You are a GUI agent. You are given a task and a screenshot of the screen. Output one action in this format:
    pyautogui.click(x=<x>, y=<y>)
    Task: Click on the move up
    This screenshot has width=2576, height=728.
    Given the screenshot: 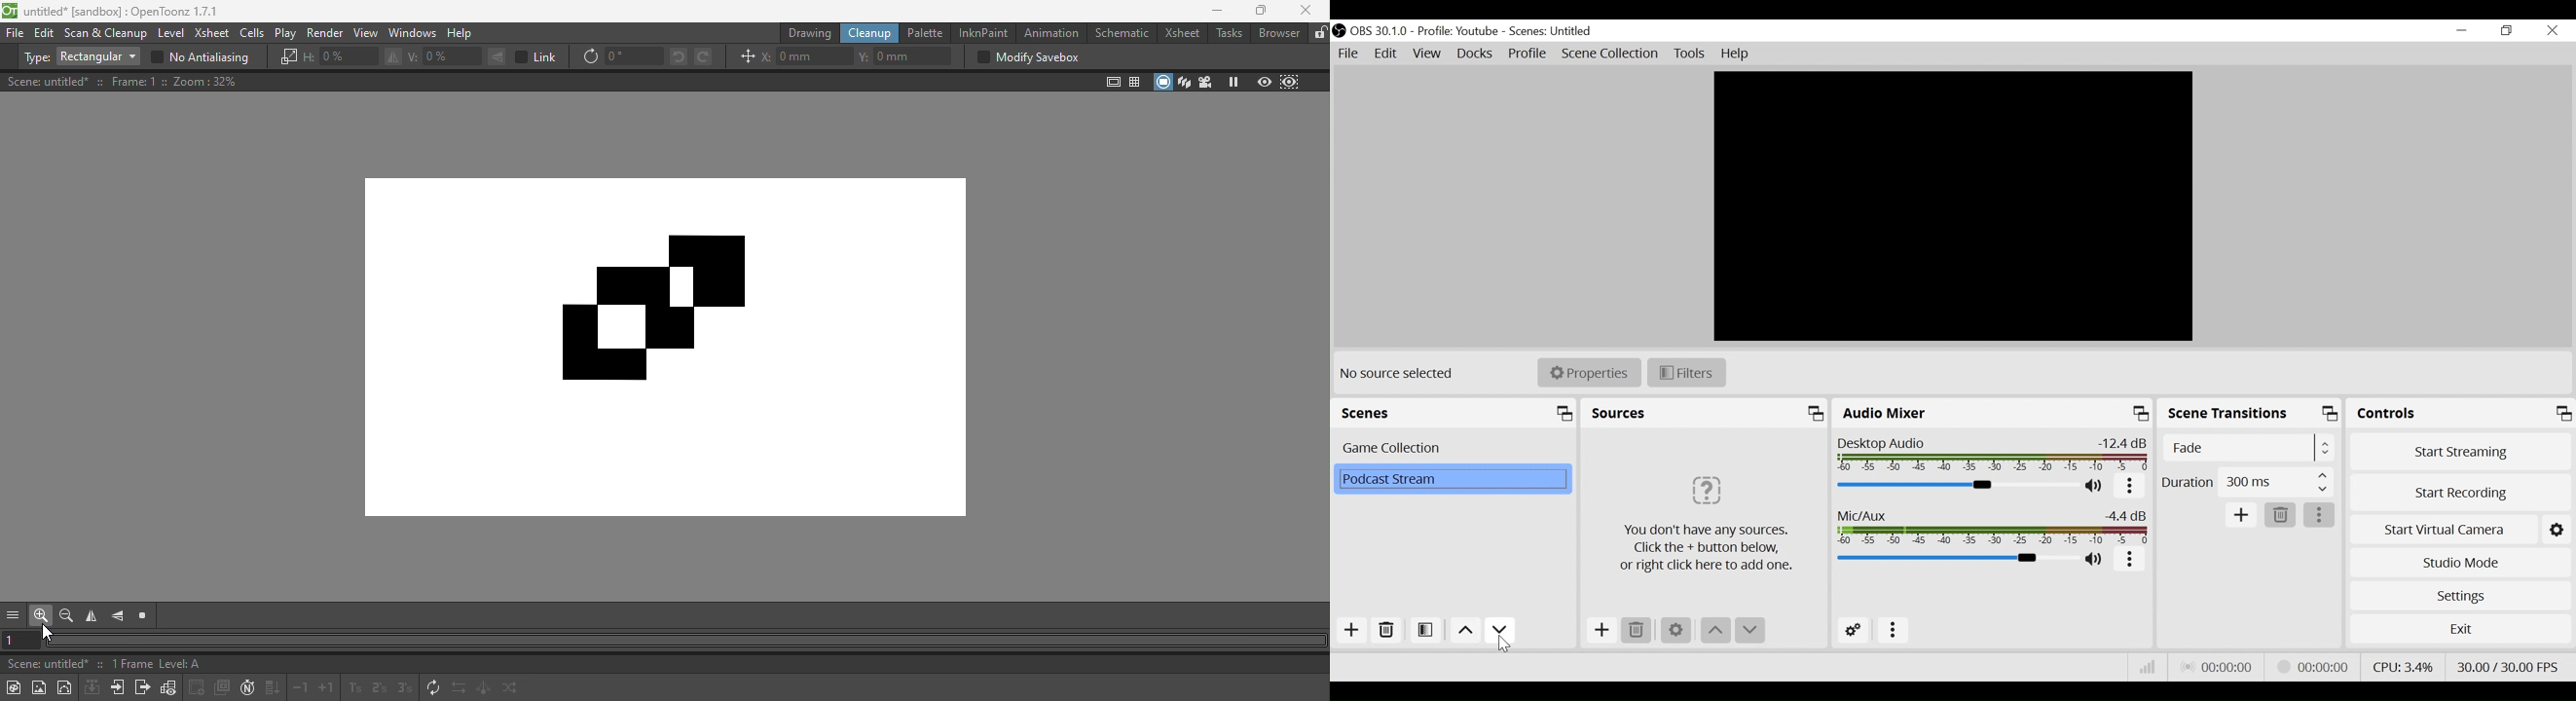 What is the action you would take?
    pyautogui.click(x=1714, y=631)
    